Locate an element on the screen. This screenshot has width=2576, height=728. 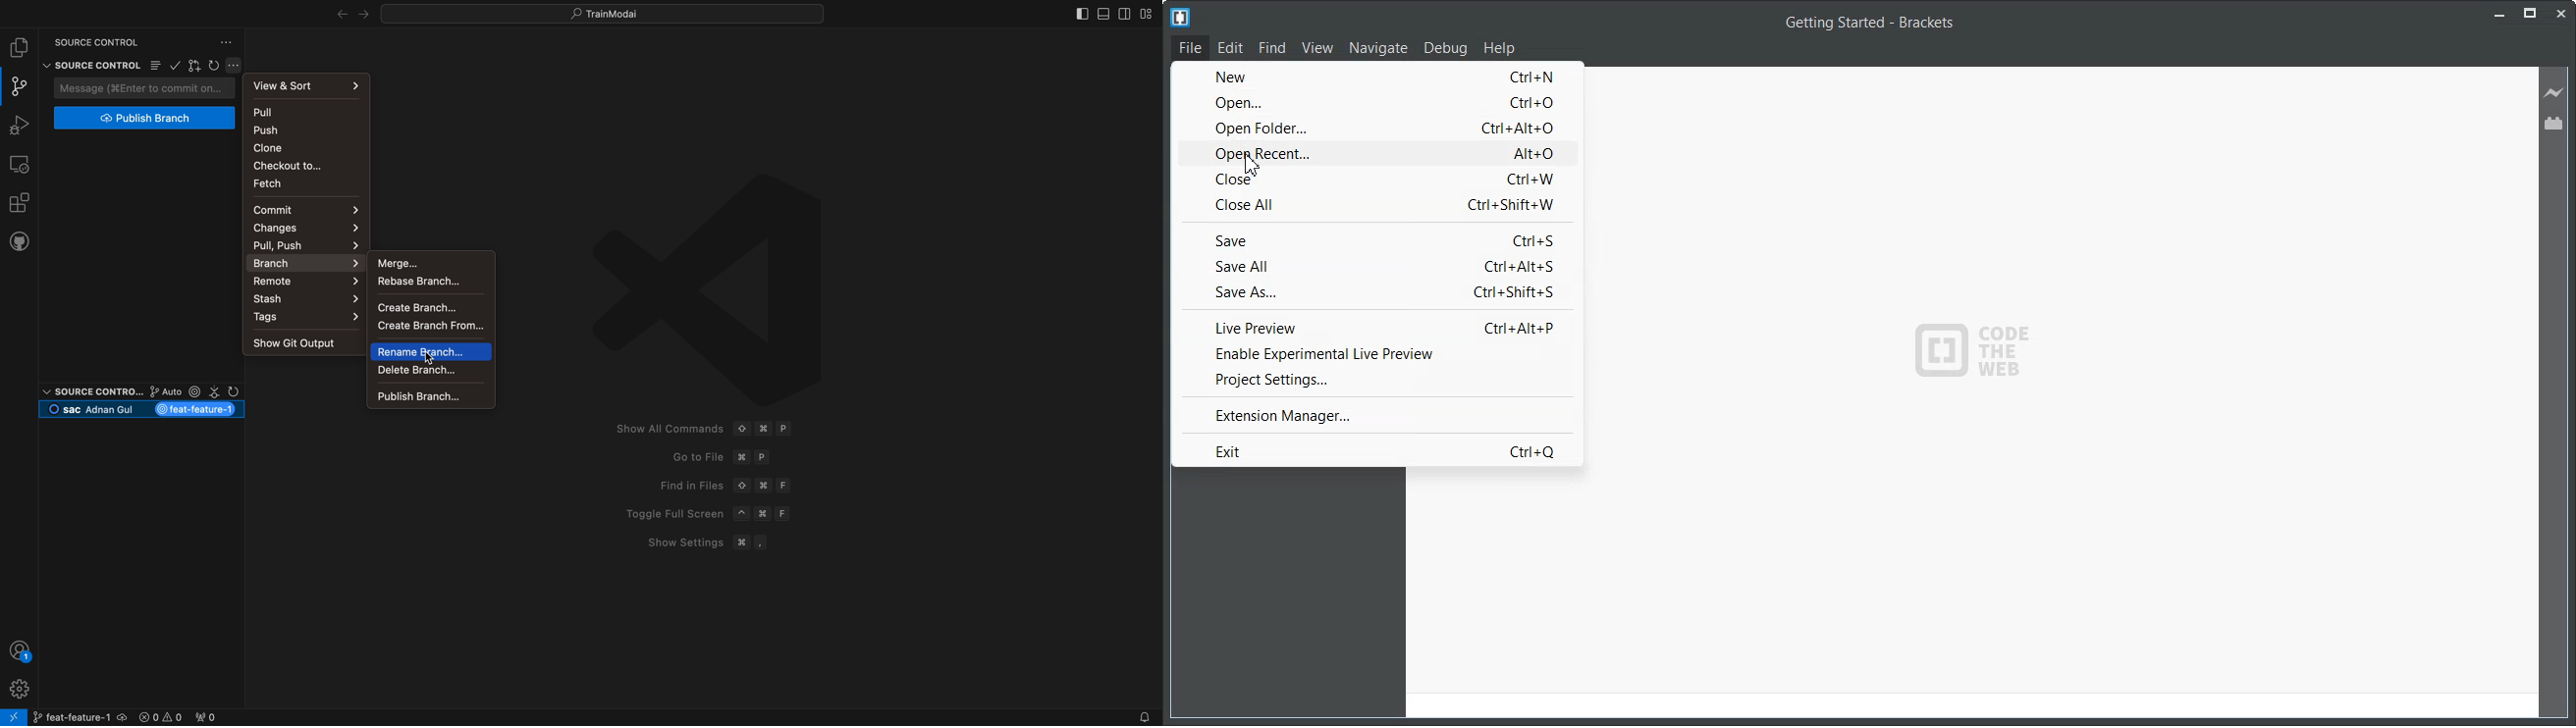
logo is located at coordinates (1975, 356).